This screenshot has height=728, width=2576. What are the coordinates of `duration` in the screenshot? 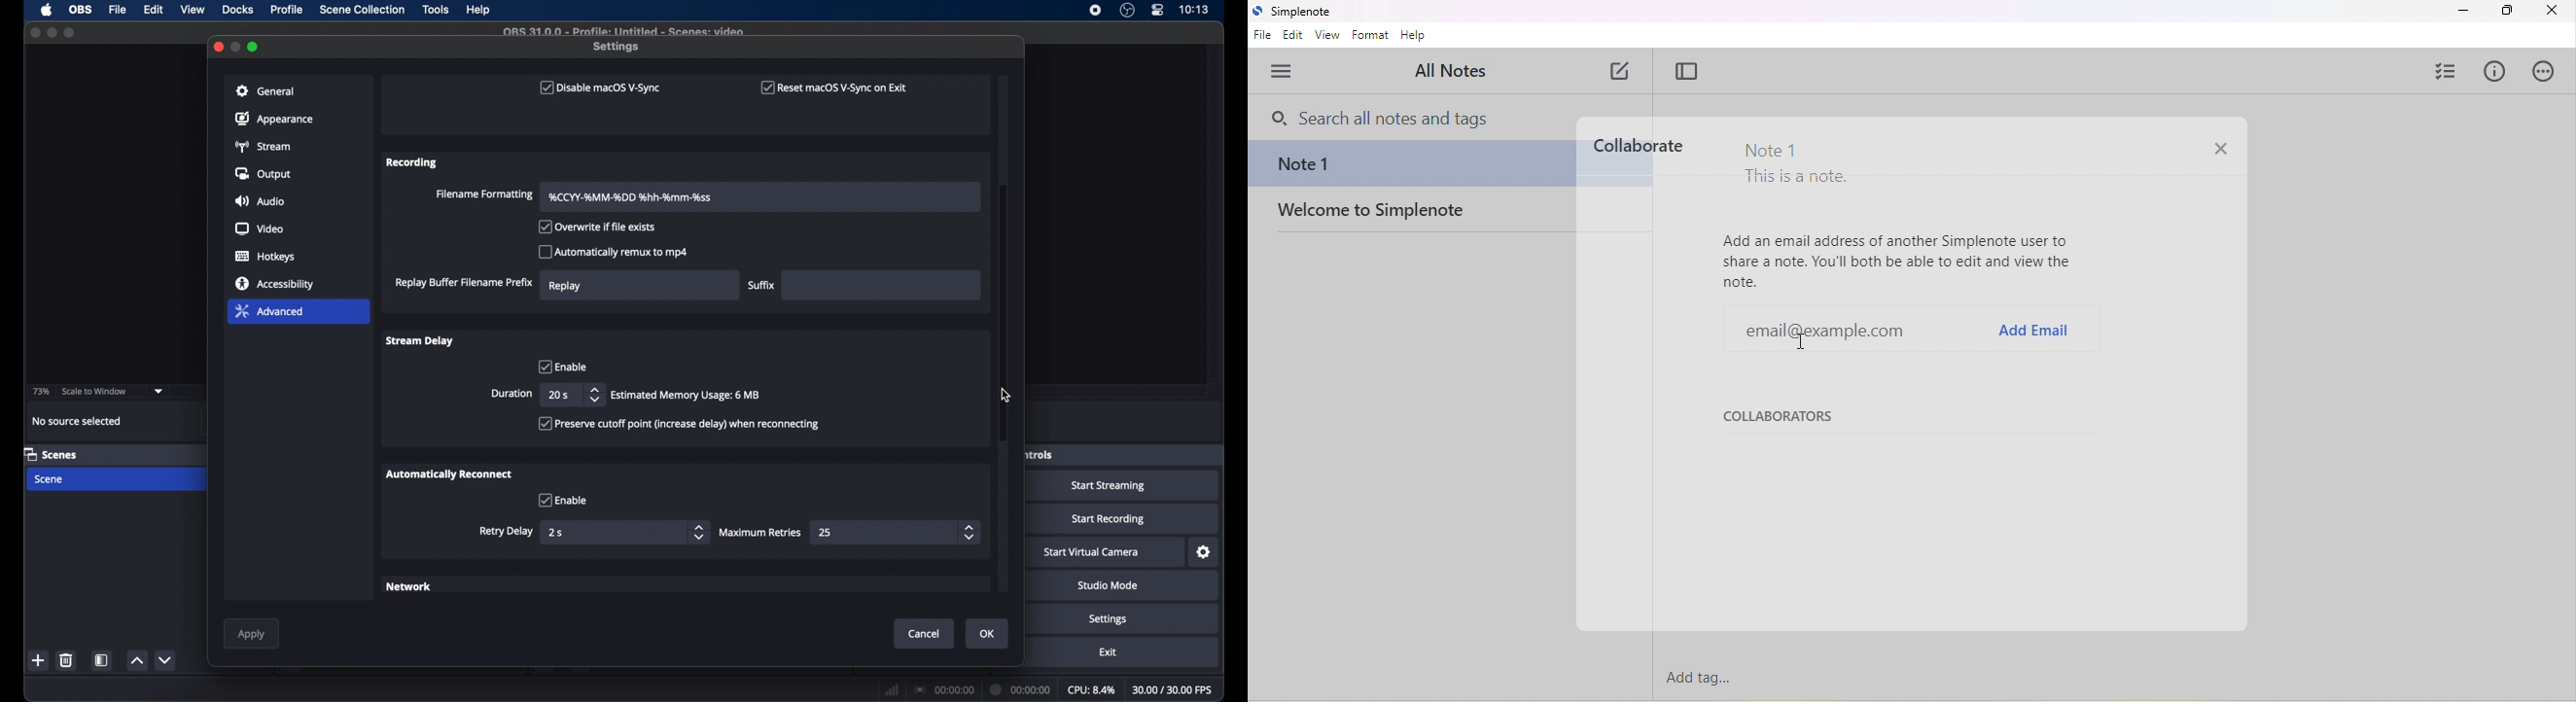 It's located at (512, 394).